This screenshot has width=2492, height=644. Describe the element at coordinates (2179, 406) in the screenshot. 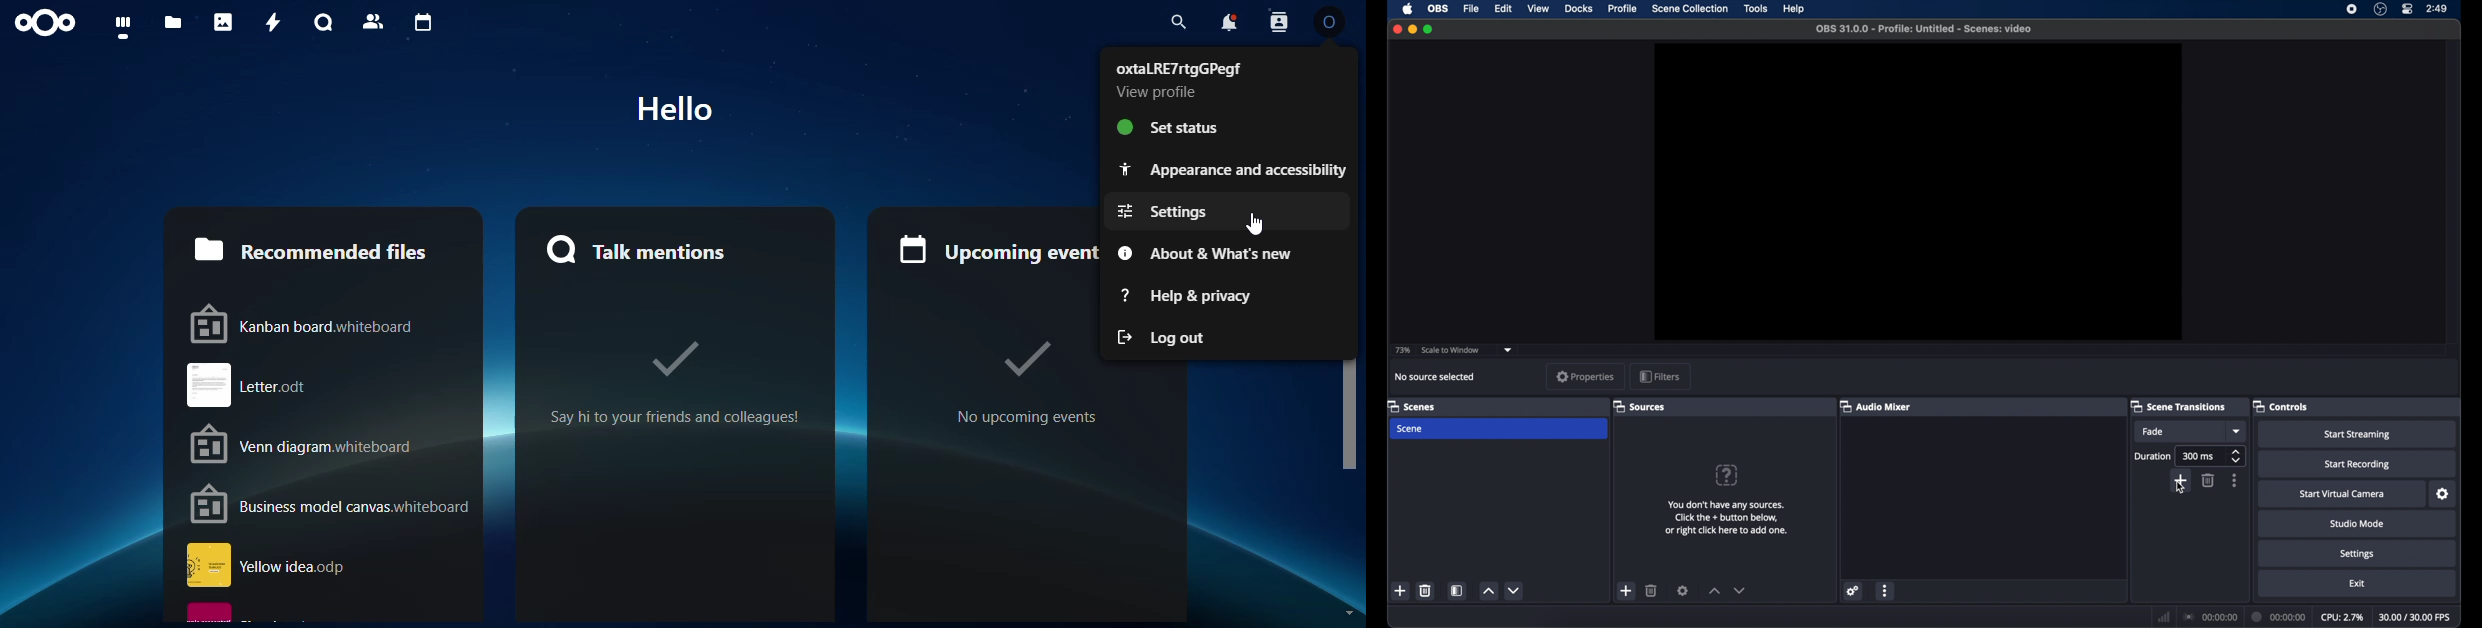

I see `scene transitions` at that location.